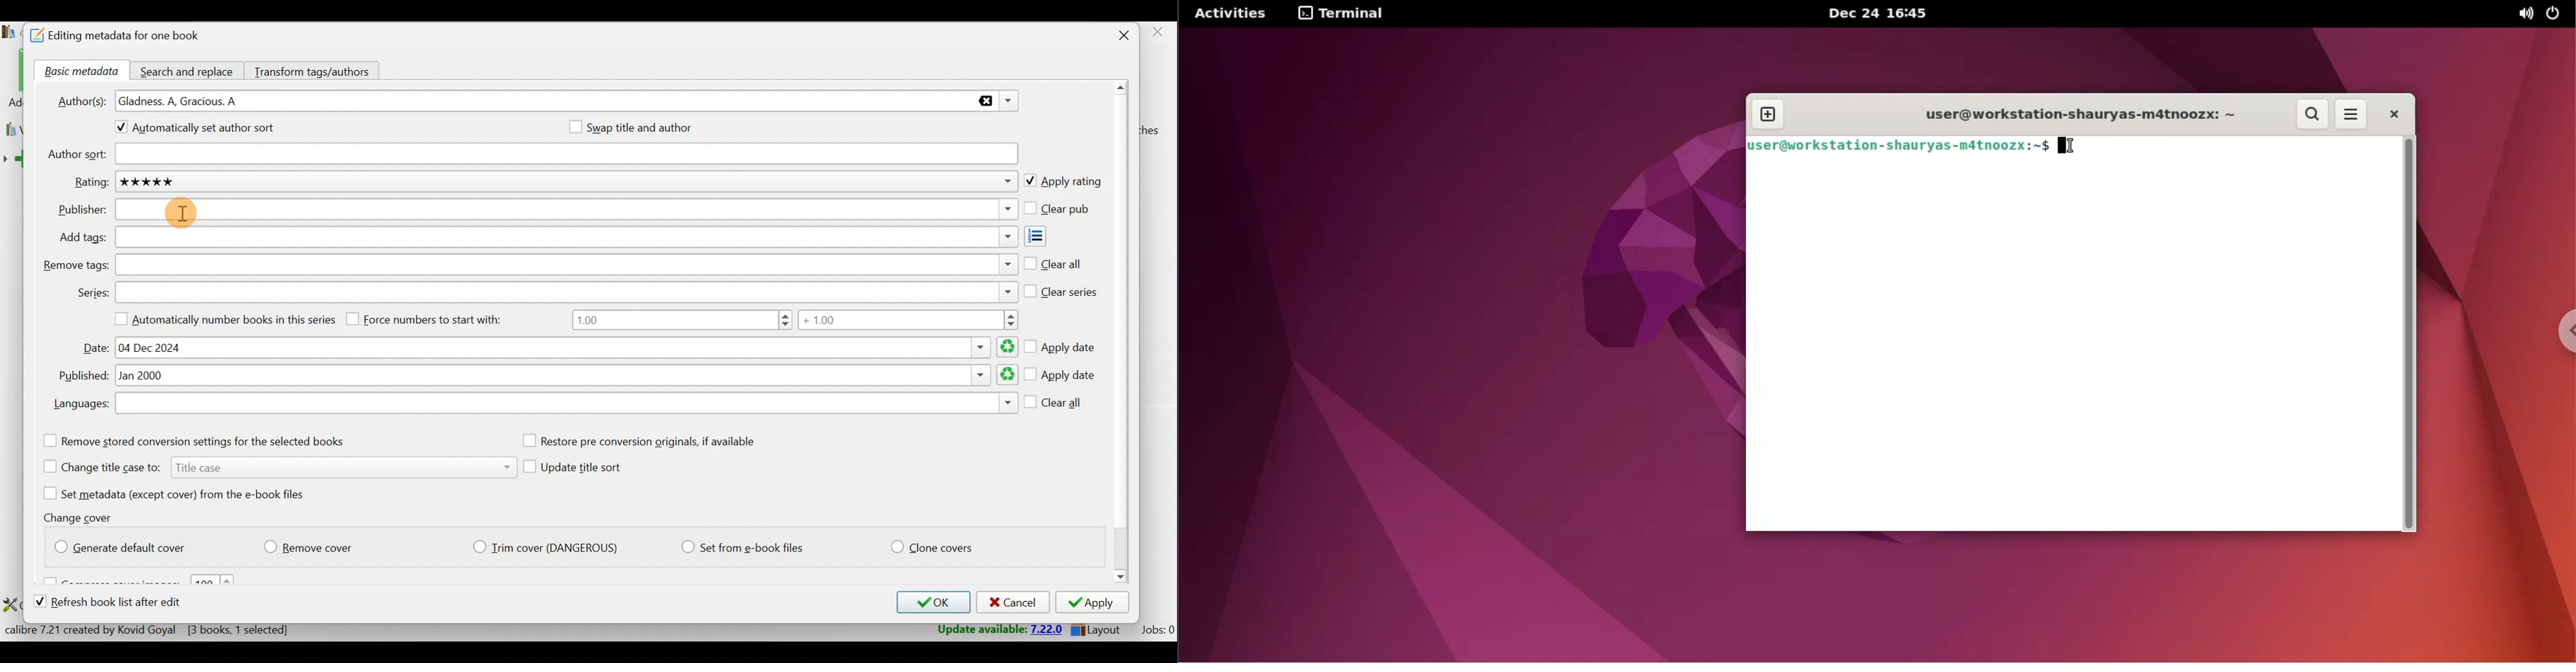  What do you see at coordinates (795, 322) in the screenshot?
I see `Number range` at bounding box center [795, 322].